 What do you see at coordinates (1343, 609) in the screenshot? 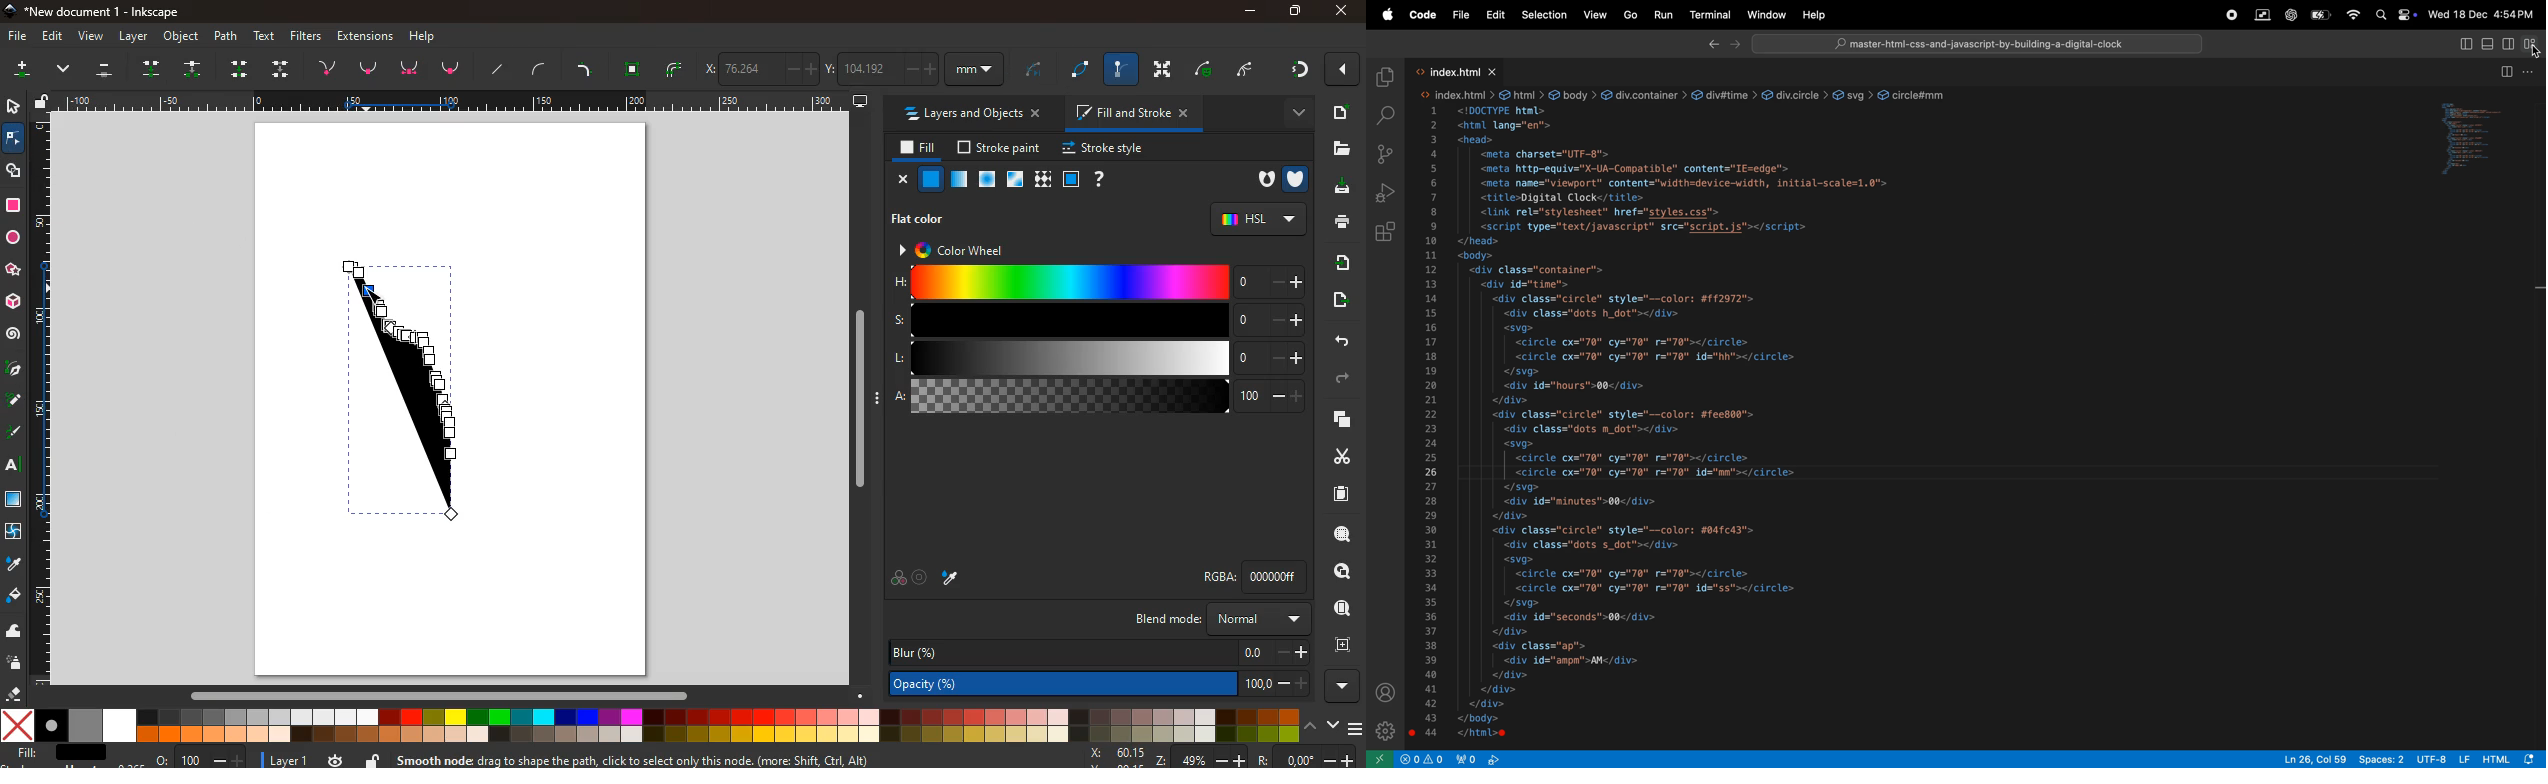
I see `use` at bounding box center [1343, 609].